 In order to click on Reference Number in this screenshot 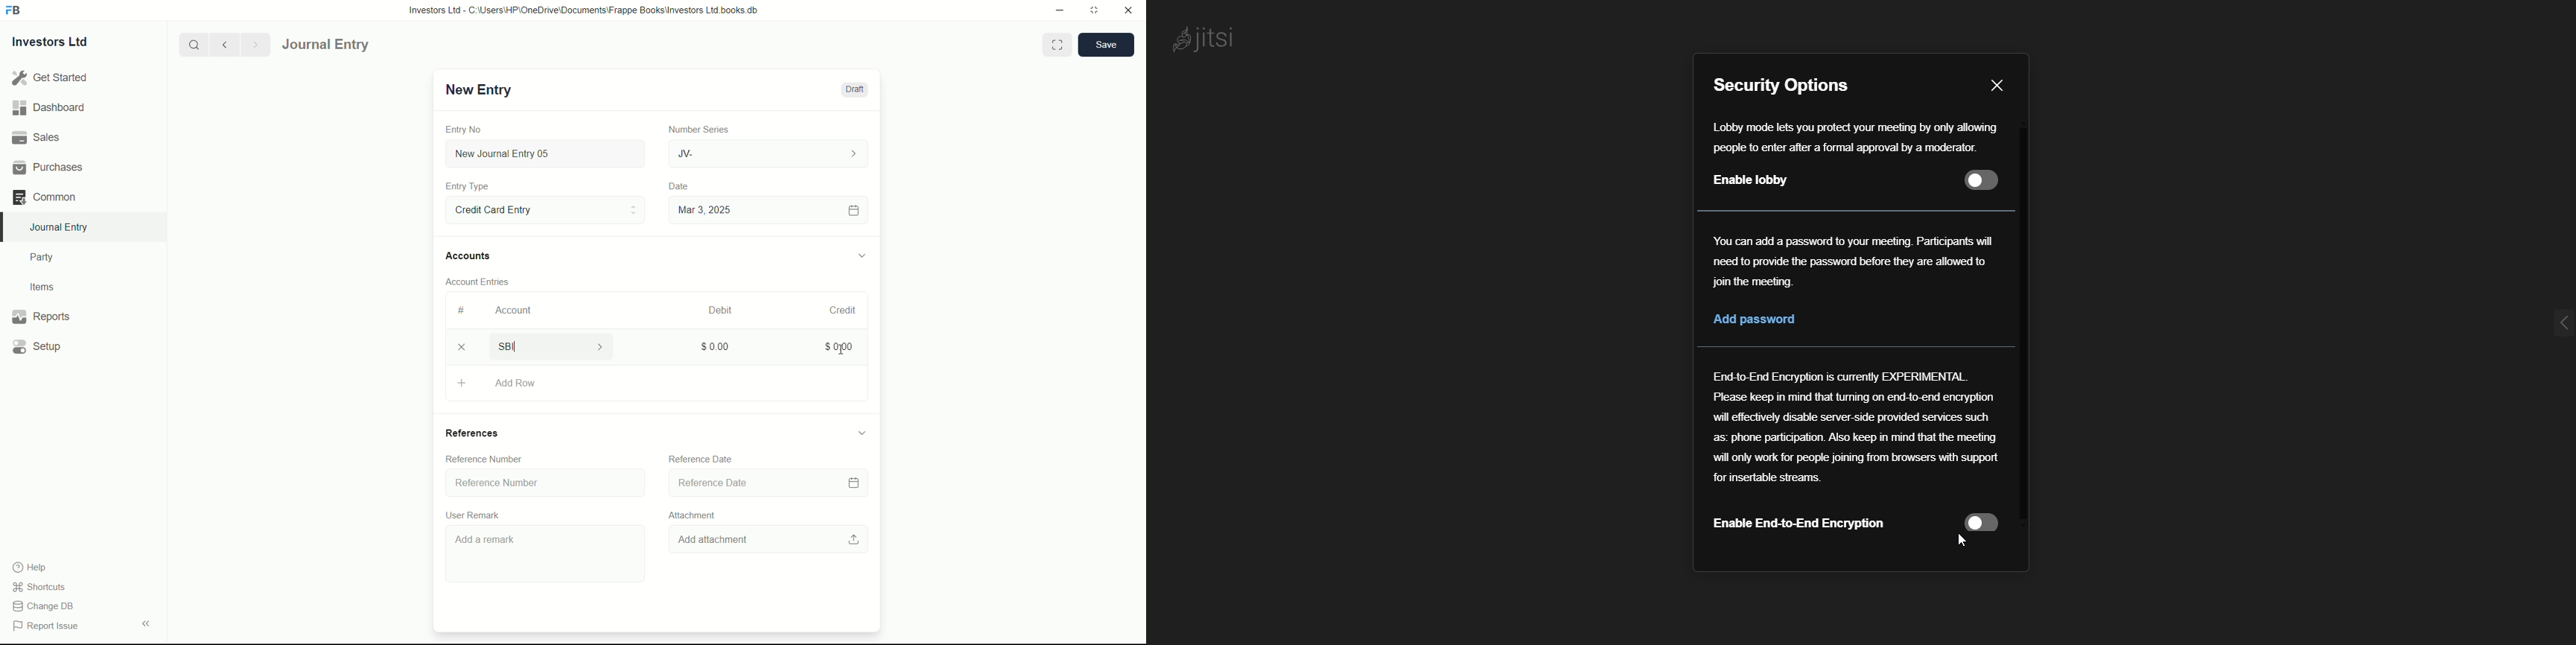, I will do `click(483, 459)`.